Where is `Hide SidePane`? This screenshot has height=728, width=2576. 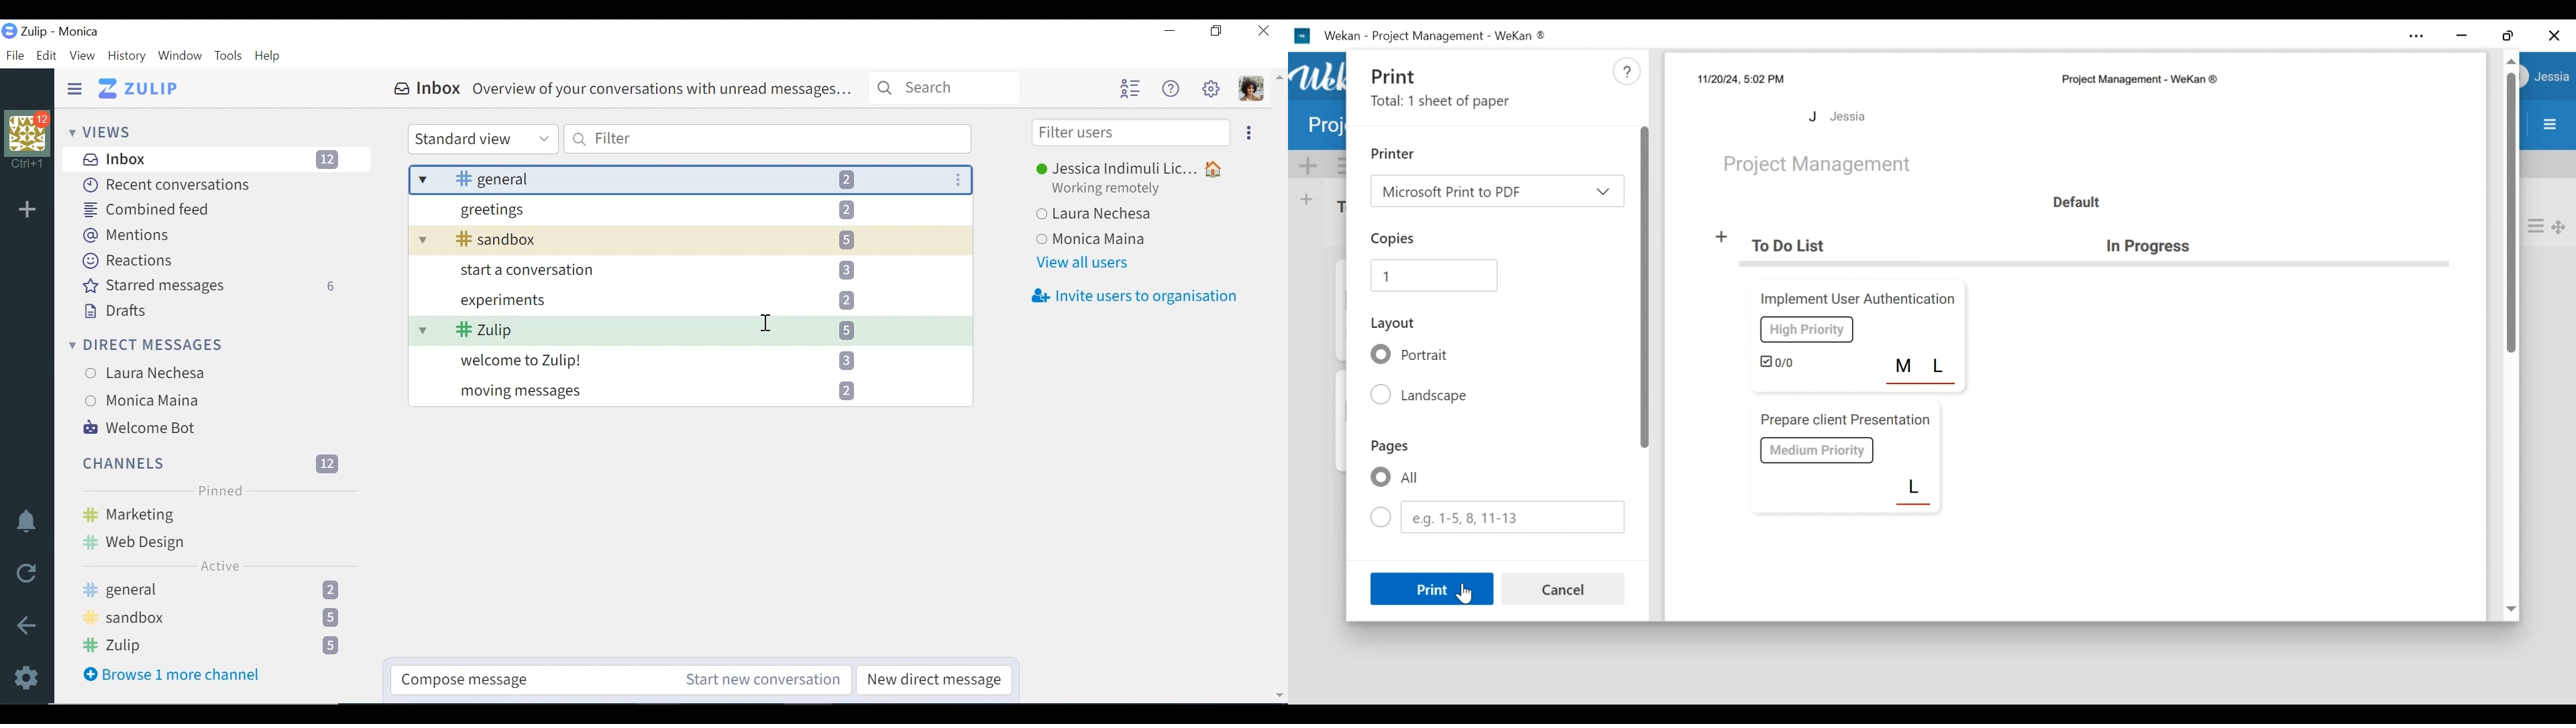
Hide SidePane is located at coordinates (75, 87).